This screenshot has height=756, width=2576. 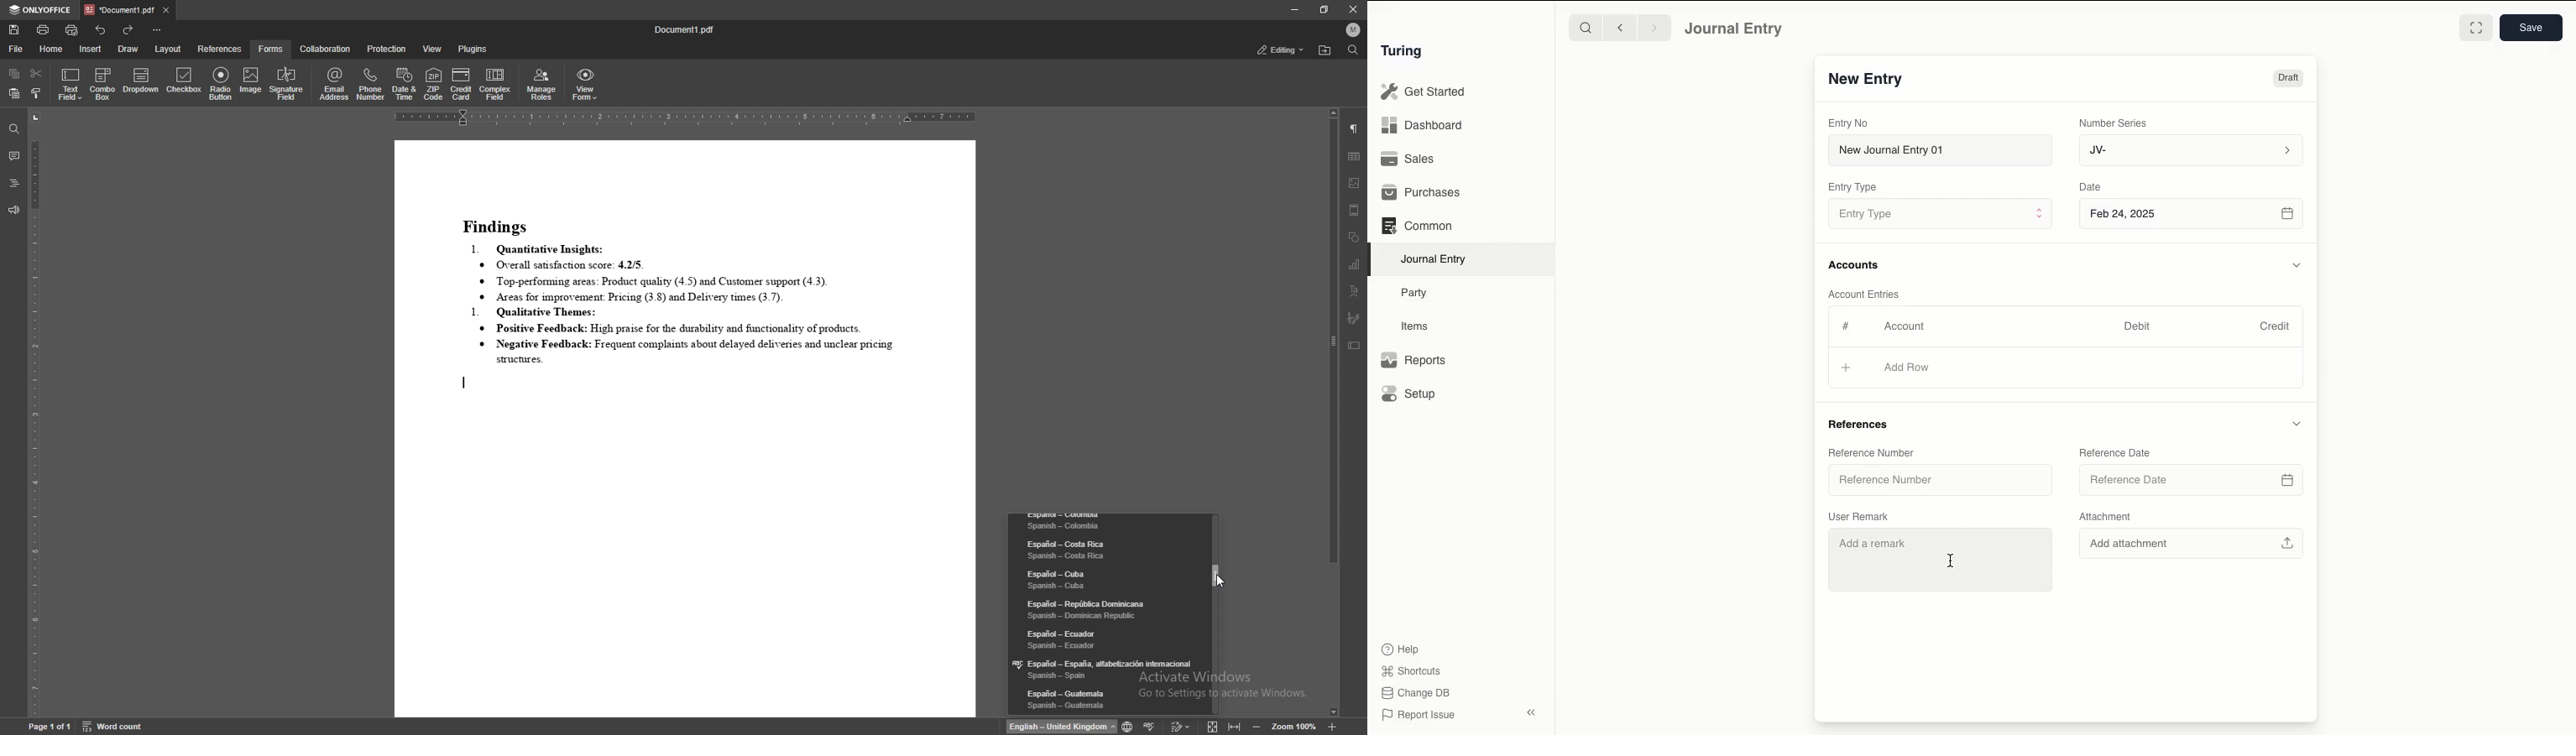 I want to click on layout, so click(x=168, y=48).